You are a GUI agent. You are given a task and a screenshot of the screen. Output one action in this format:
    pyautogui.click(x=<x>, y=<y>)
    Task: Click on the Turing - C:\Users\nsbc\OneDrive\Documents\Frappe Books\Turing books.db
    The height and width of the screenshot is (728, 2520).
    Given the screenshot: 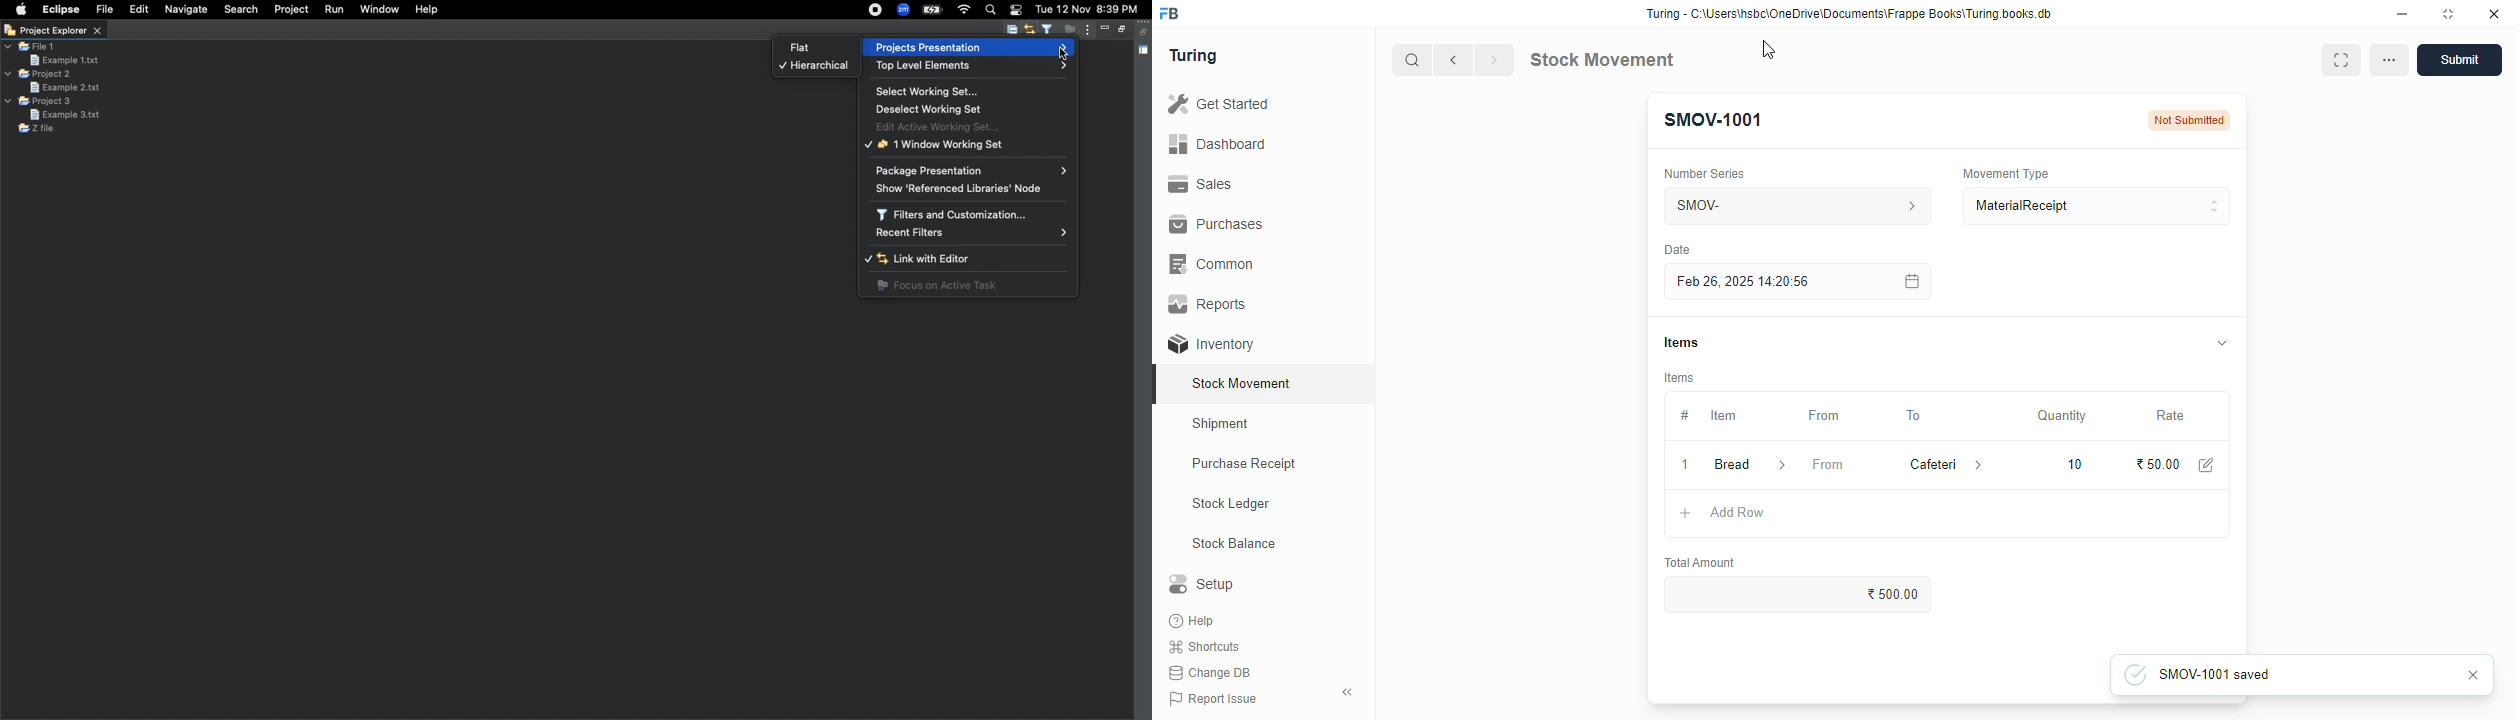 What is the action you would take?
    pyautogui.click(x=1850, y=14)
    